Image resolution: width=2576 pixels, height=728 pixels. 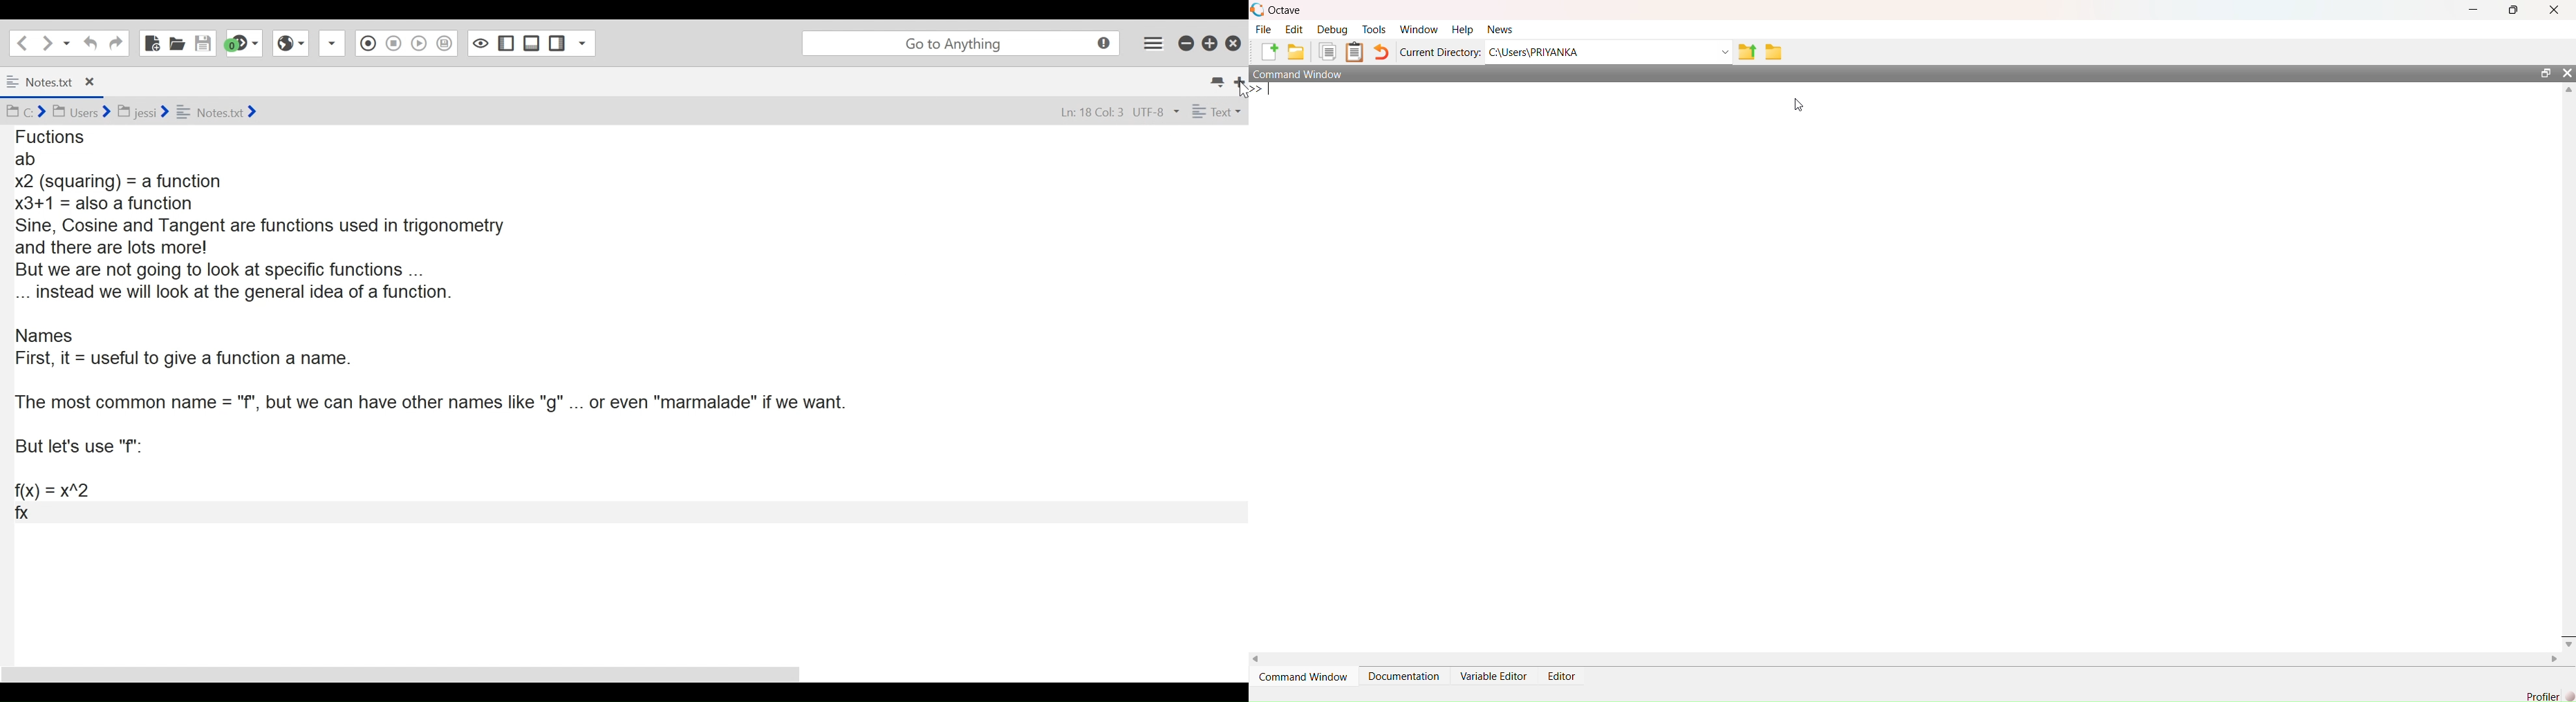 What do you see at coordinates (1214, 112) in the screenshot?
I see `text` at bounding box center [1214, 112].